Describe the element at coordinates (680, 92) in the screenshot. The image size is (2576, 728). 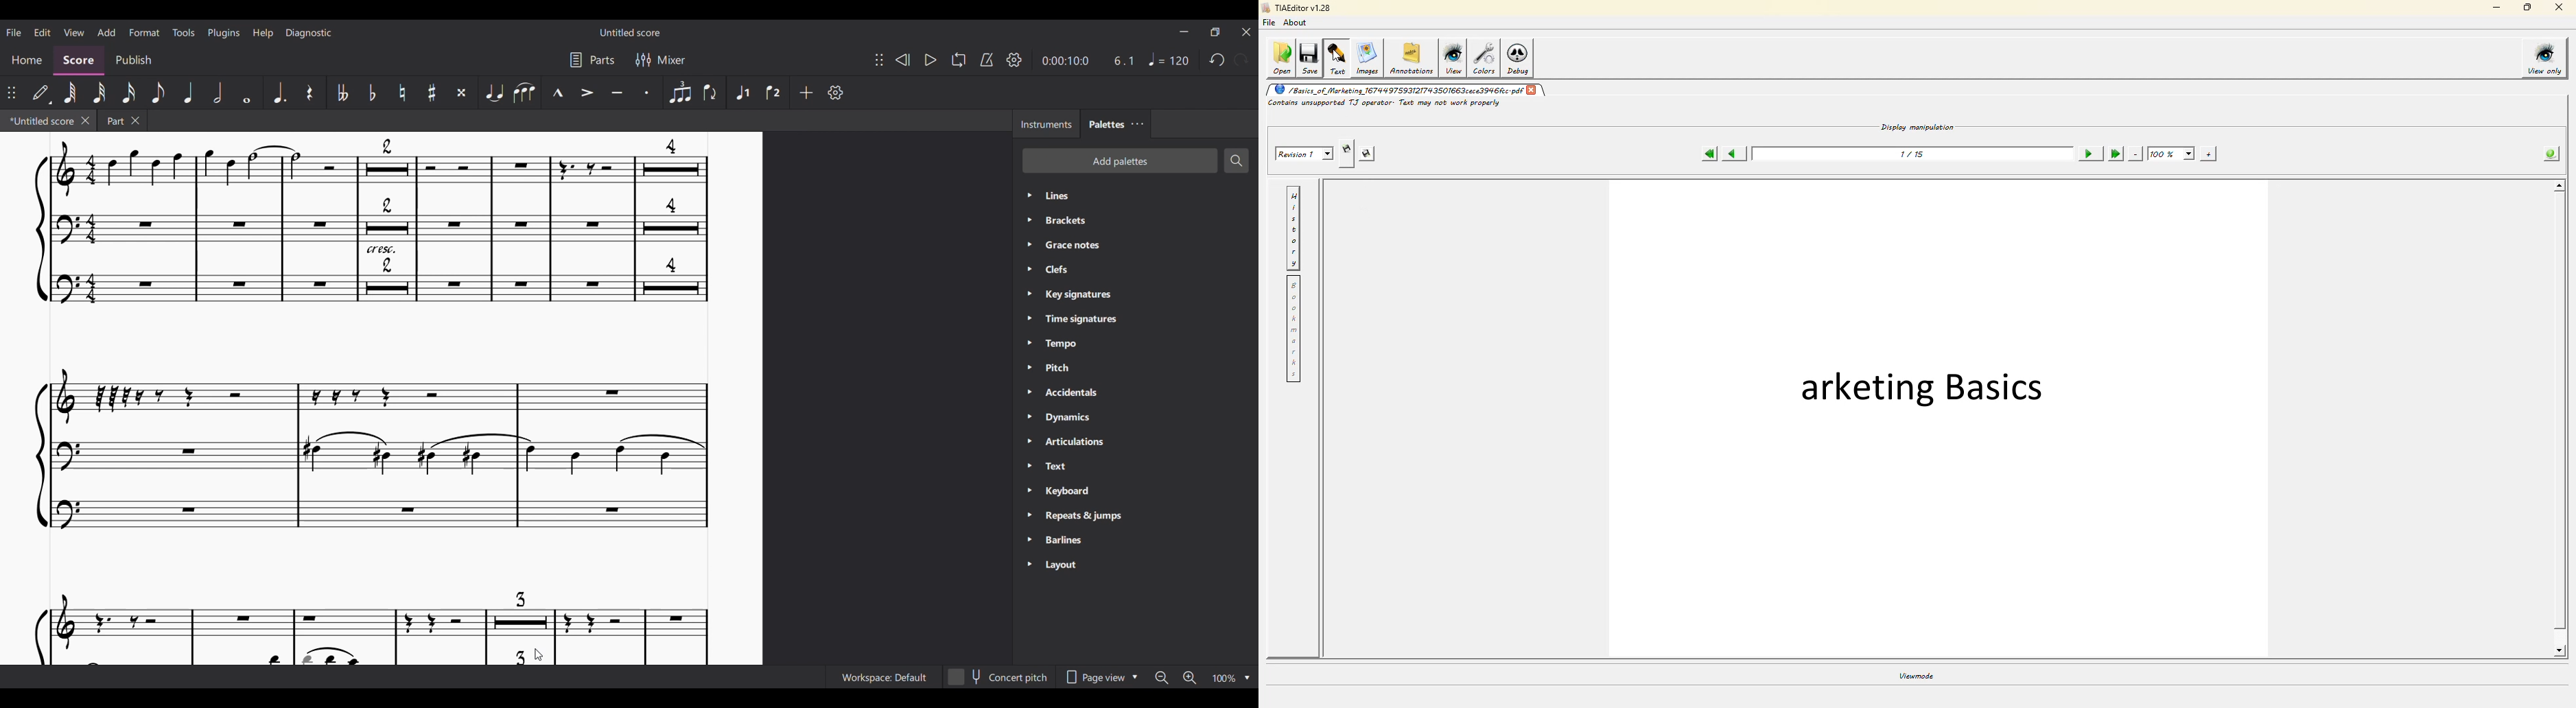
I see `Tuplet` at that location.